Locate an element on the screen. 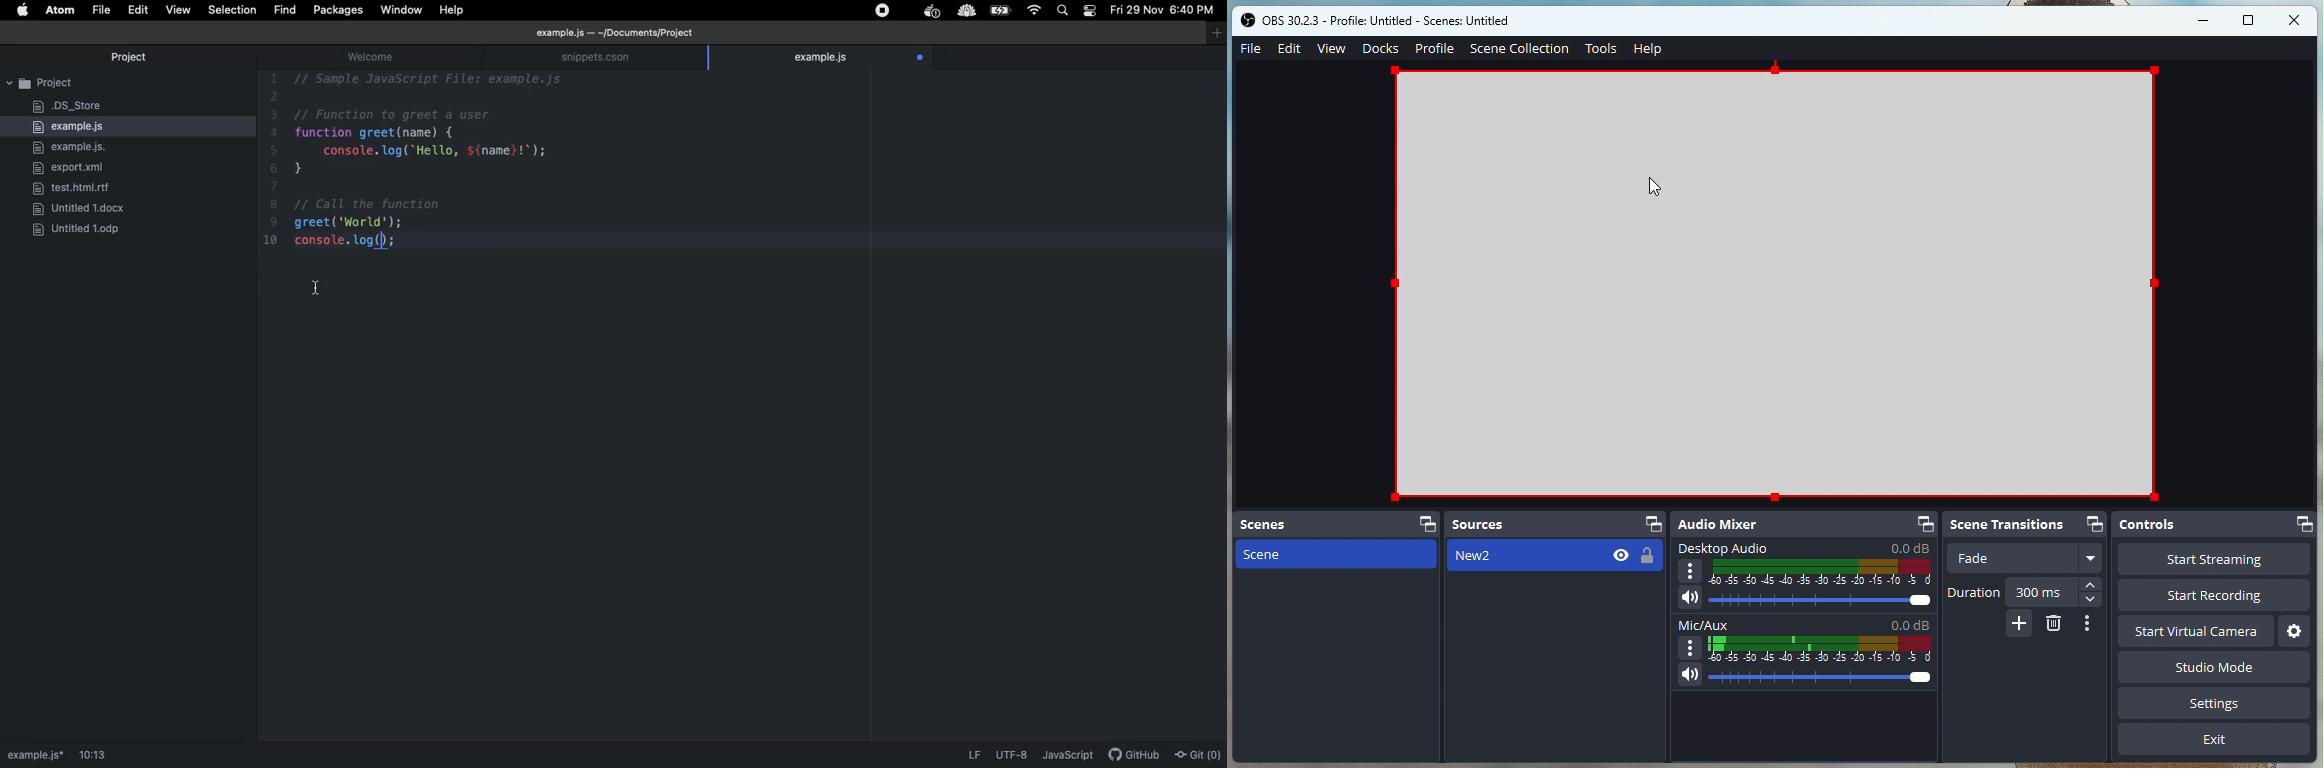  Controls is located at coordinates (2215, 527).